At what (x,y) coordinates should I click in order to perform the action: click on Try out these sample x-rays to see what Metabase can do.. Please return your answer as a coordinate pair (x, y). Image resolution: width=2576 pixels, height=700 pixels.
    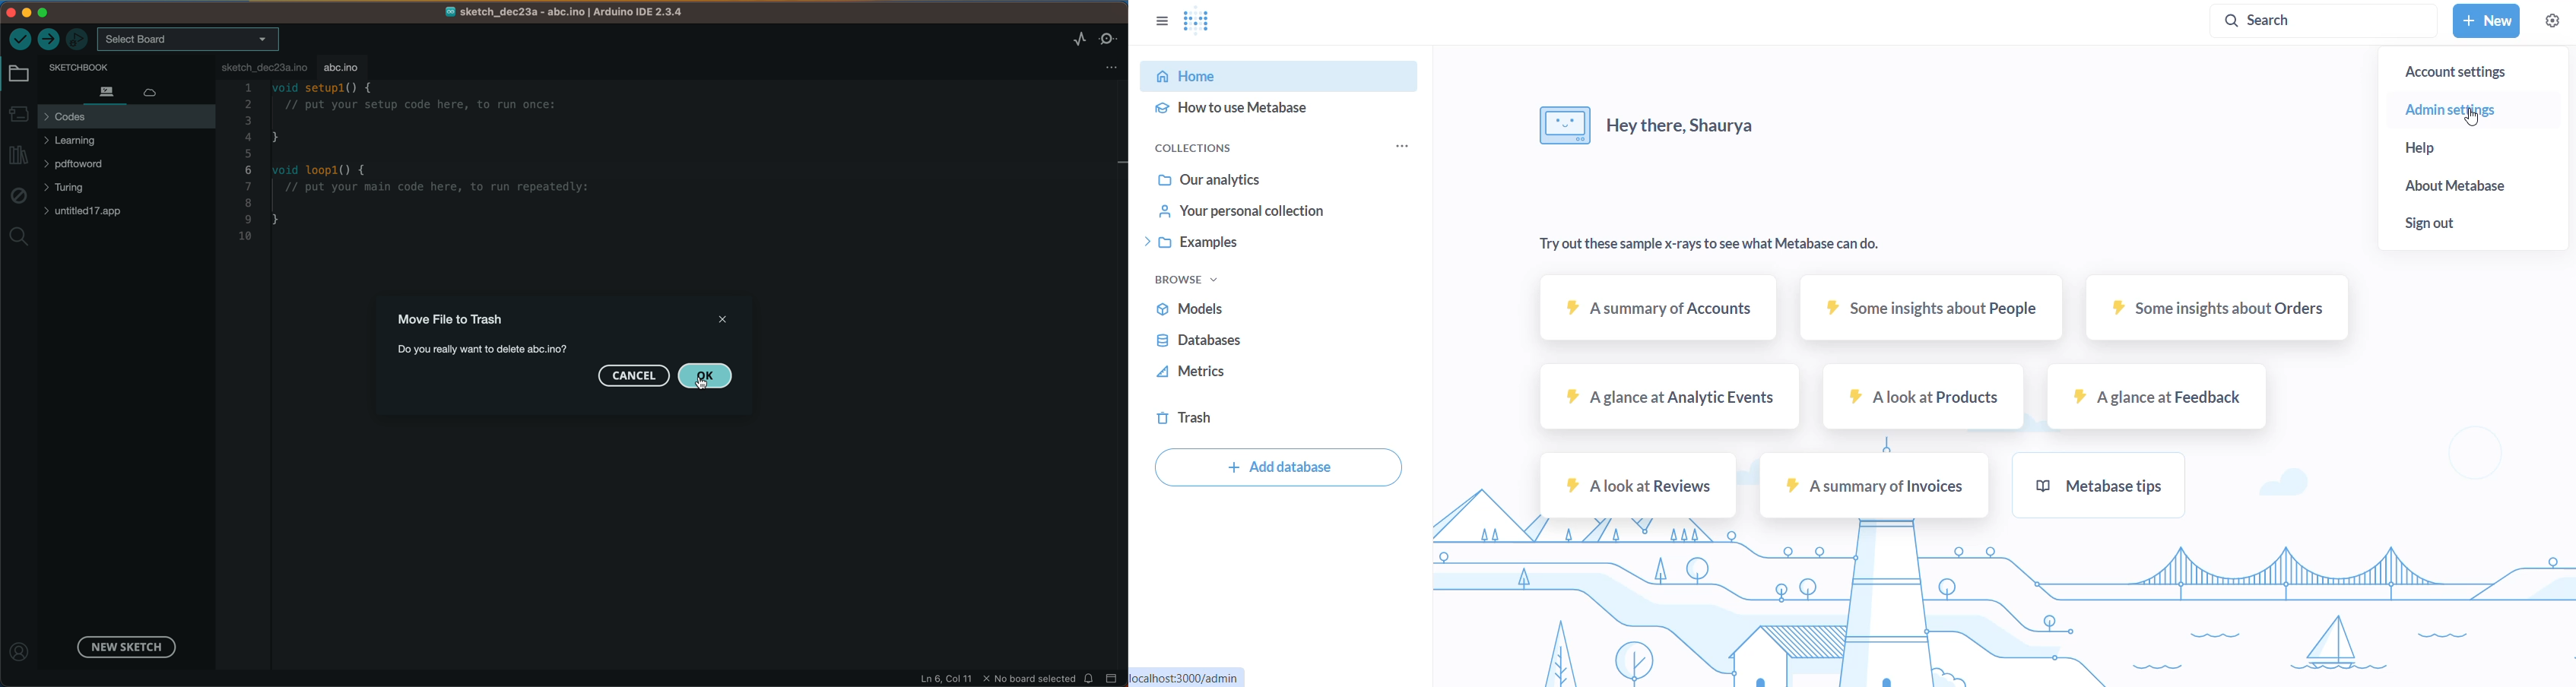
    Looking at the image, I should click on (1719, 244).